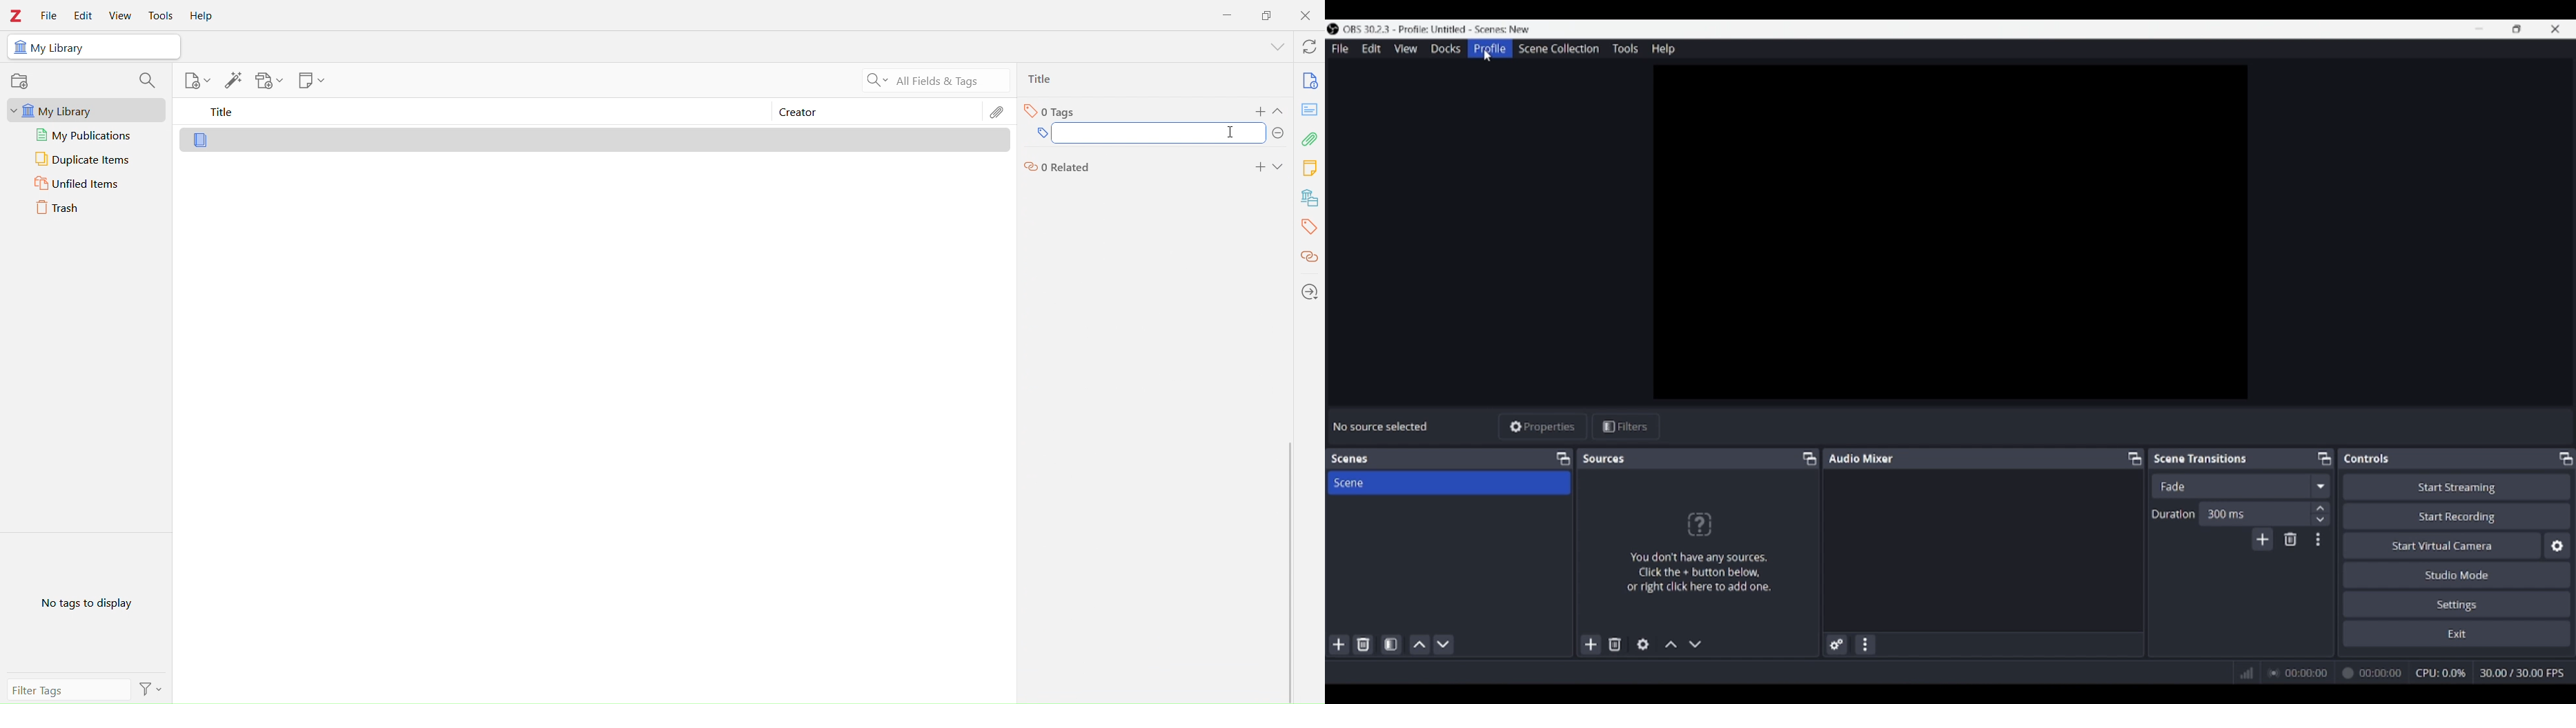 Image resolution: width=2576 pixels, height=728 pixels. I want to click on Duplicate, so click(1270, 15).